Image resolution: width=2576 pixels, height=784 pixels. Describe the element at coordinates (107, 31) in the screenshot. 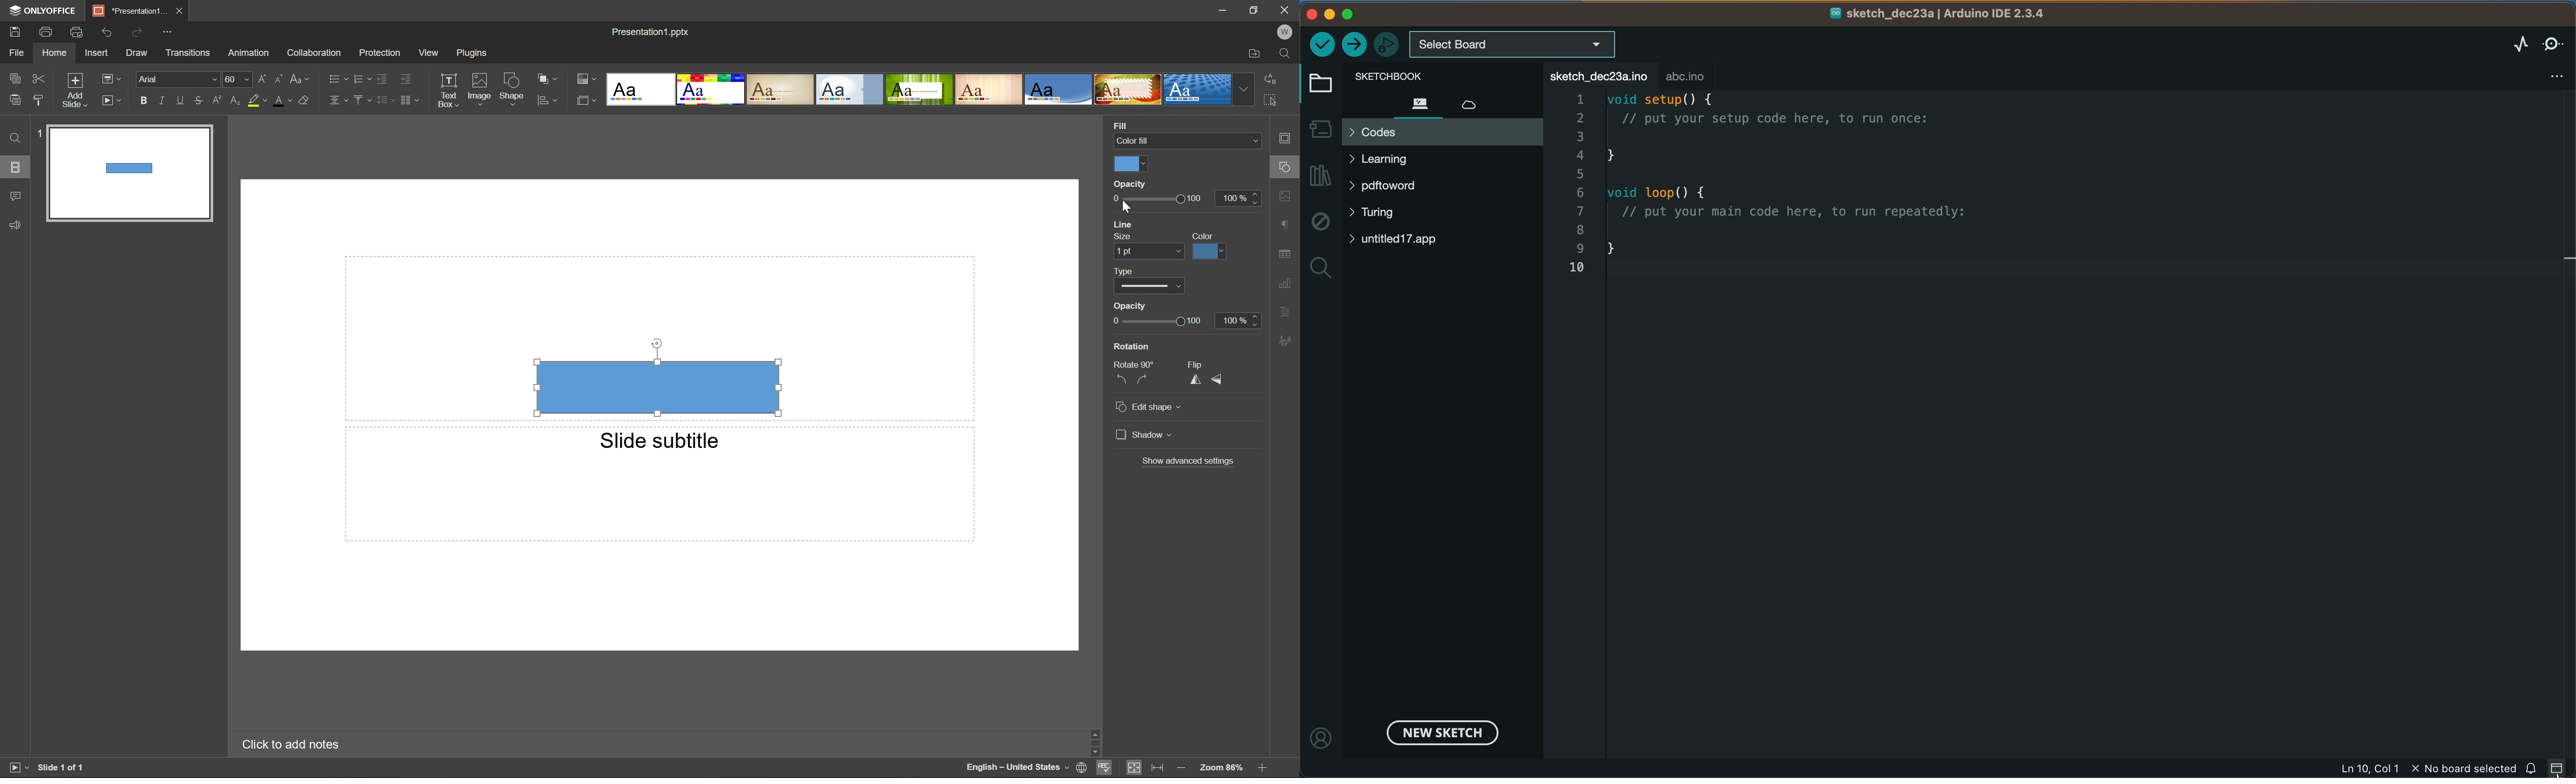

I see `Undo` at that location.